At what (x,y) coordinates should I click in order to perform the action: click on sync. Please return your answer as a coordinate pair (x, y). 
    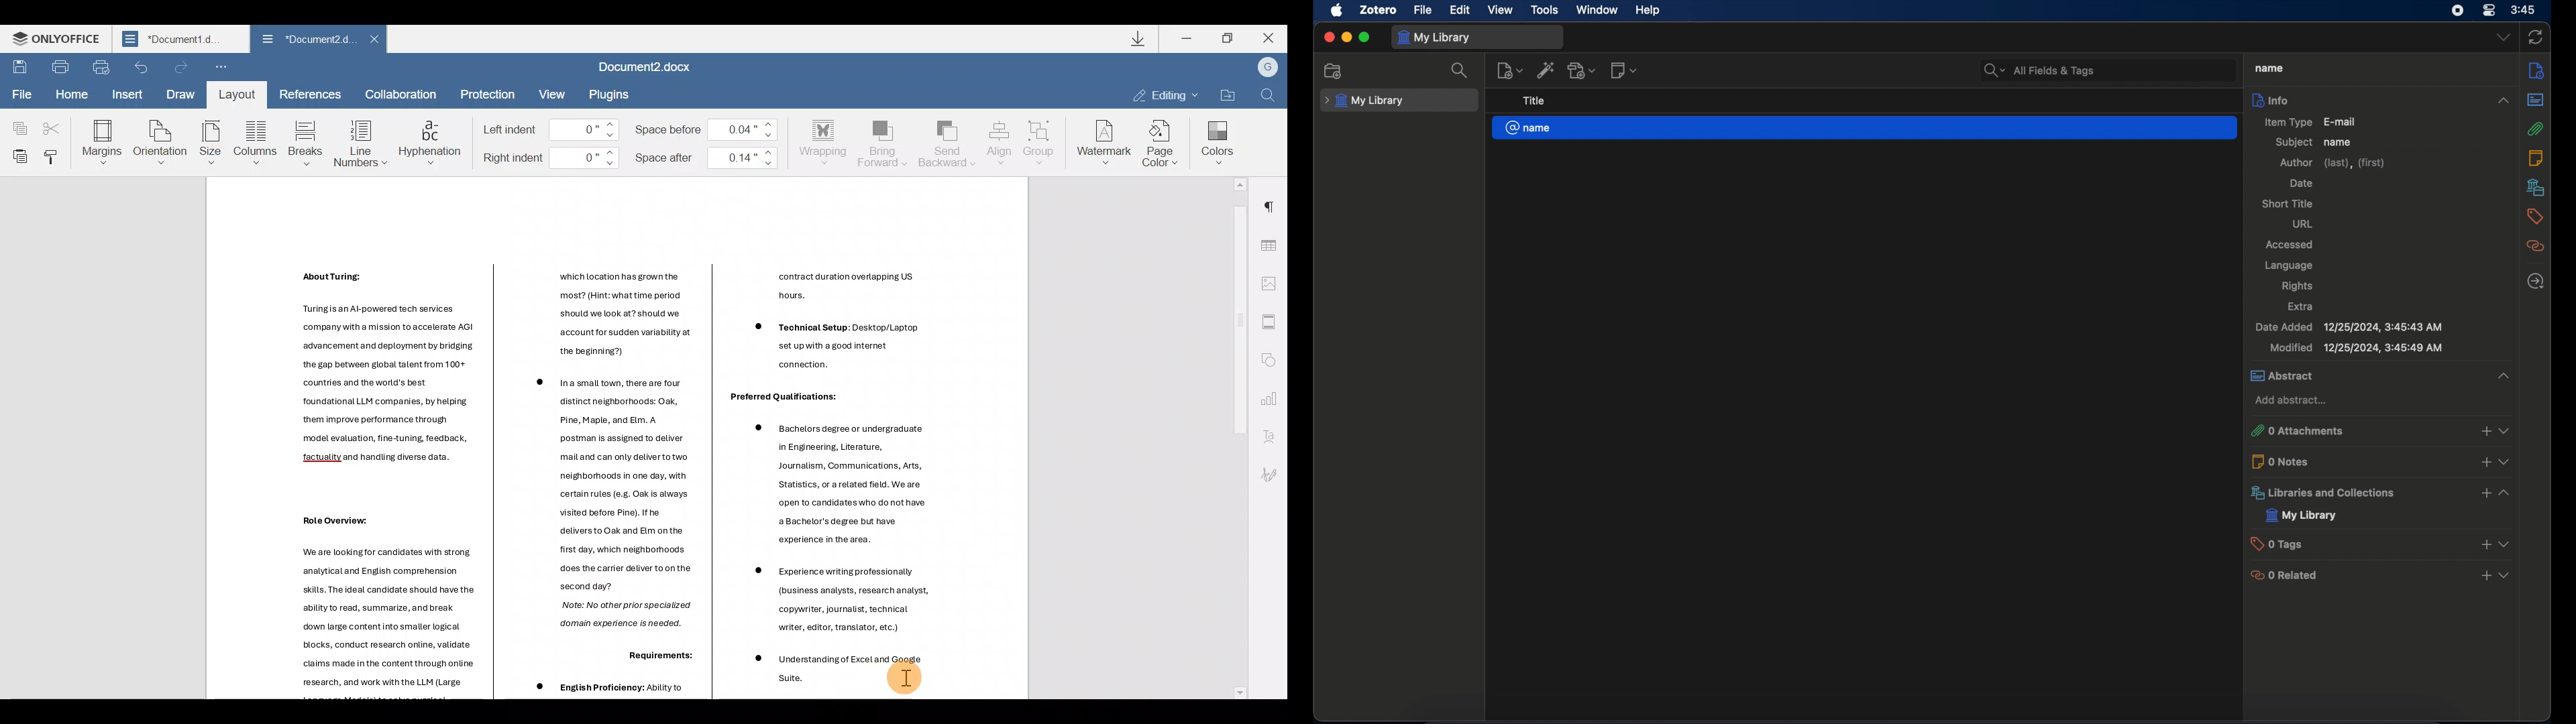
    Looking at the image, I should click on (2536, 36).